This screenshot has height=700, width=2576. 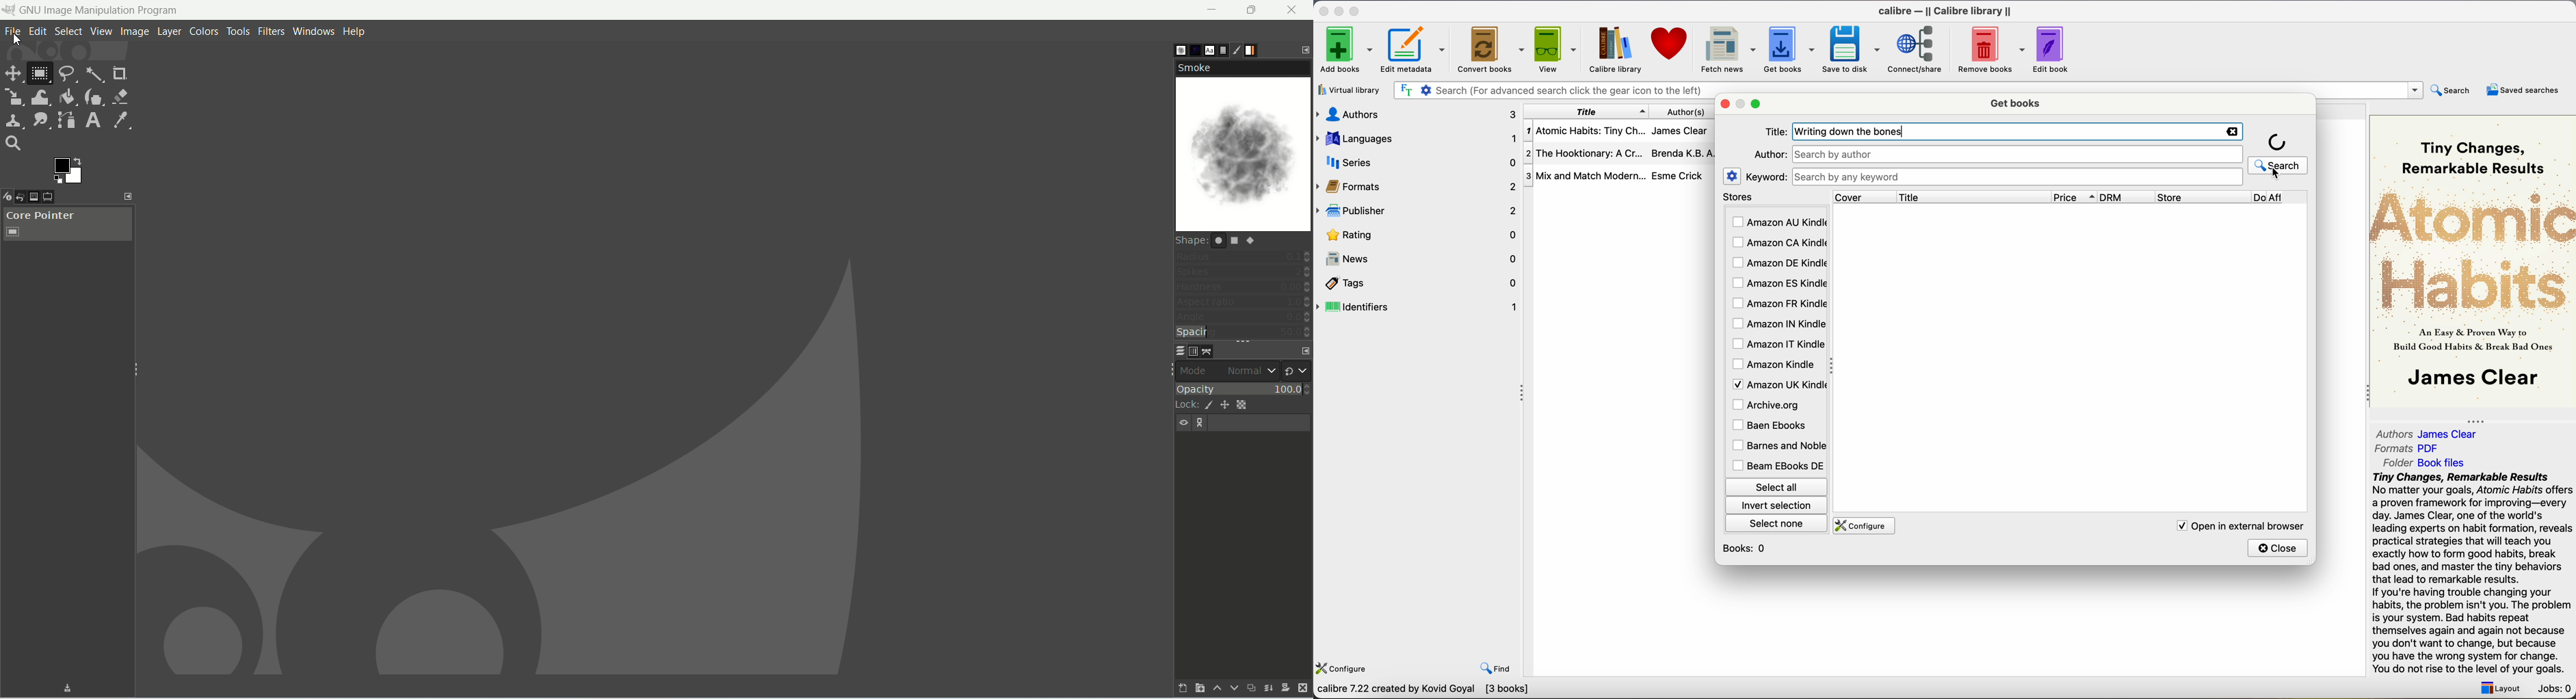 What do you see at coordinates (2523, 90) in the screenshot?
I see `saved searches` at bounding box center [2523, 90].